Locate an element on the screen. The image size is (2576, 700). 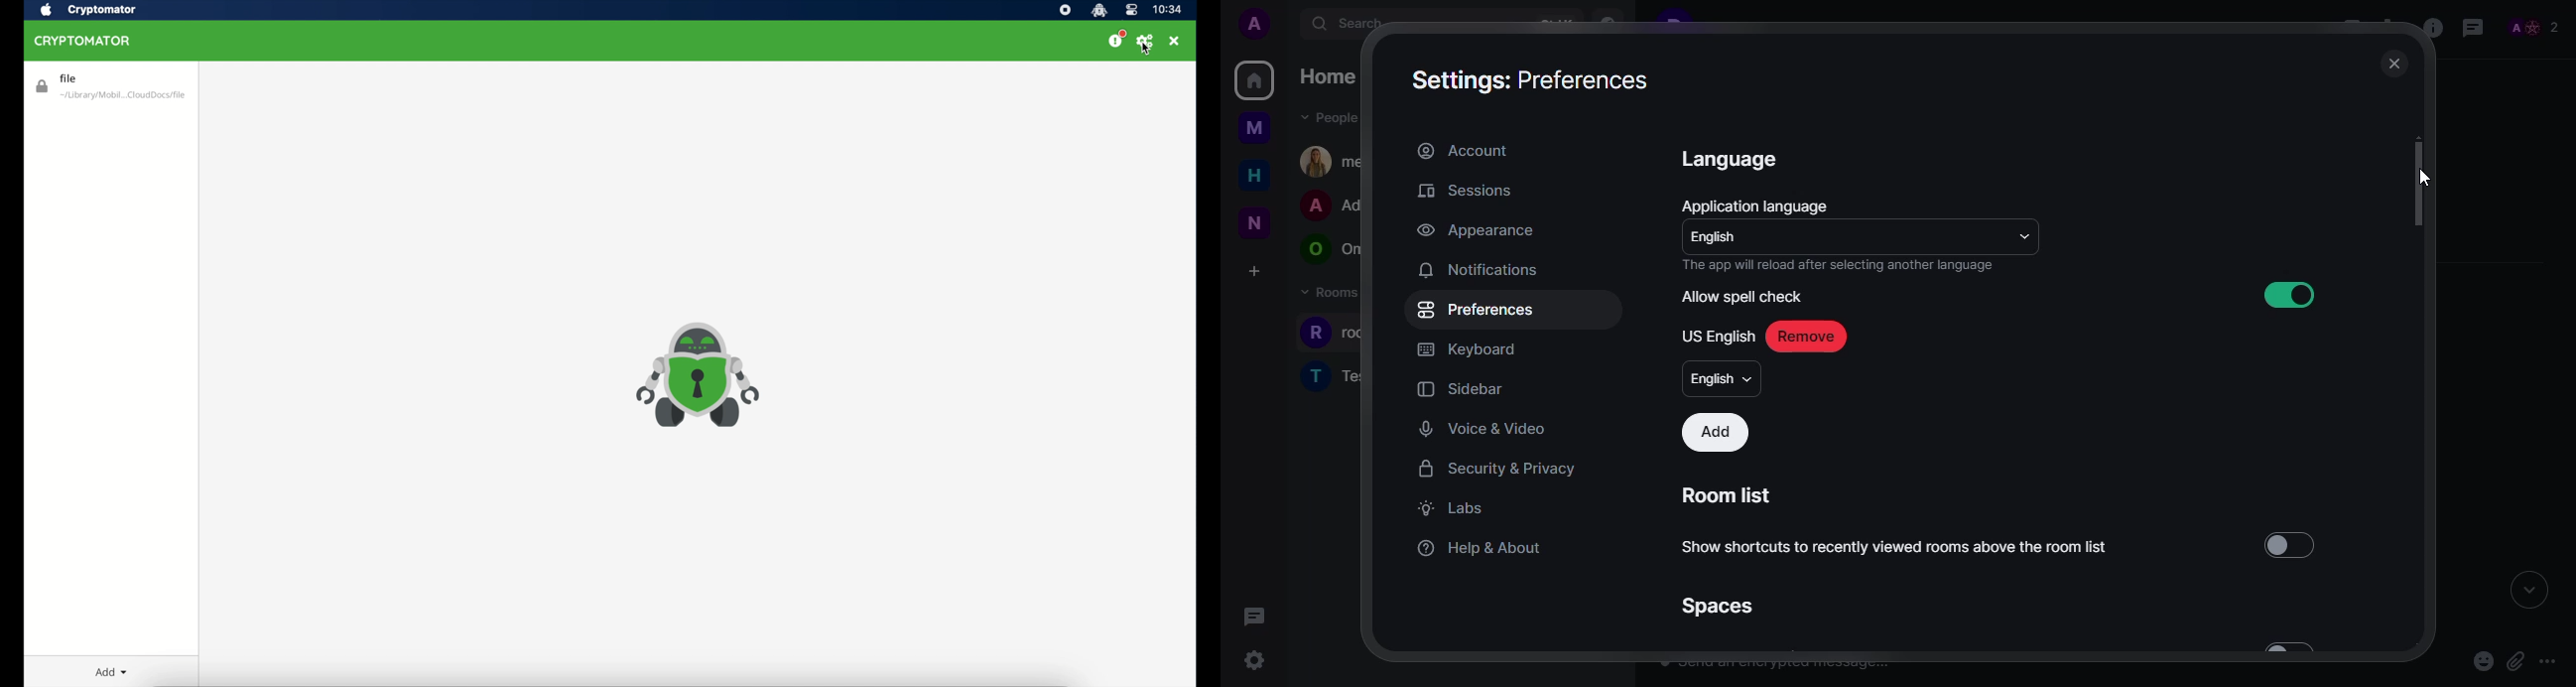
allow spell check is located at coordinates (1742, 297).